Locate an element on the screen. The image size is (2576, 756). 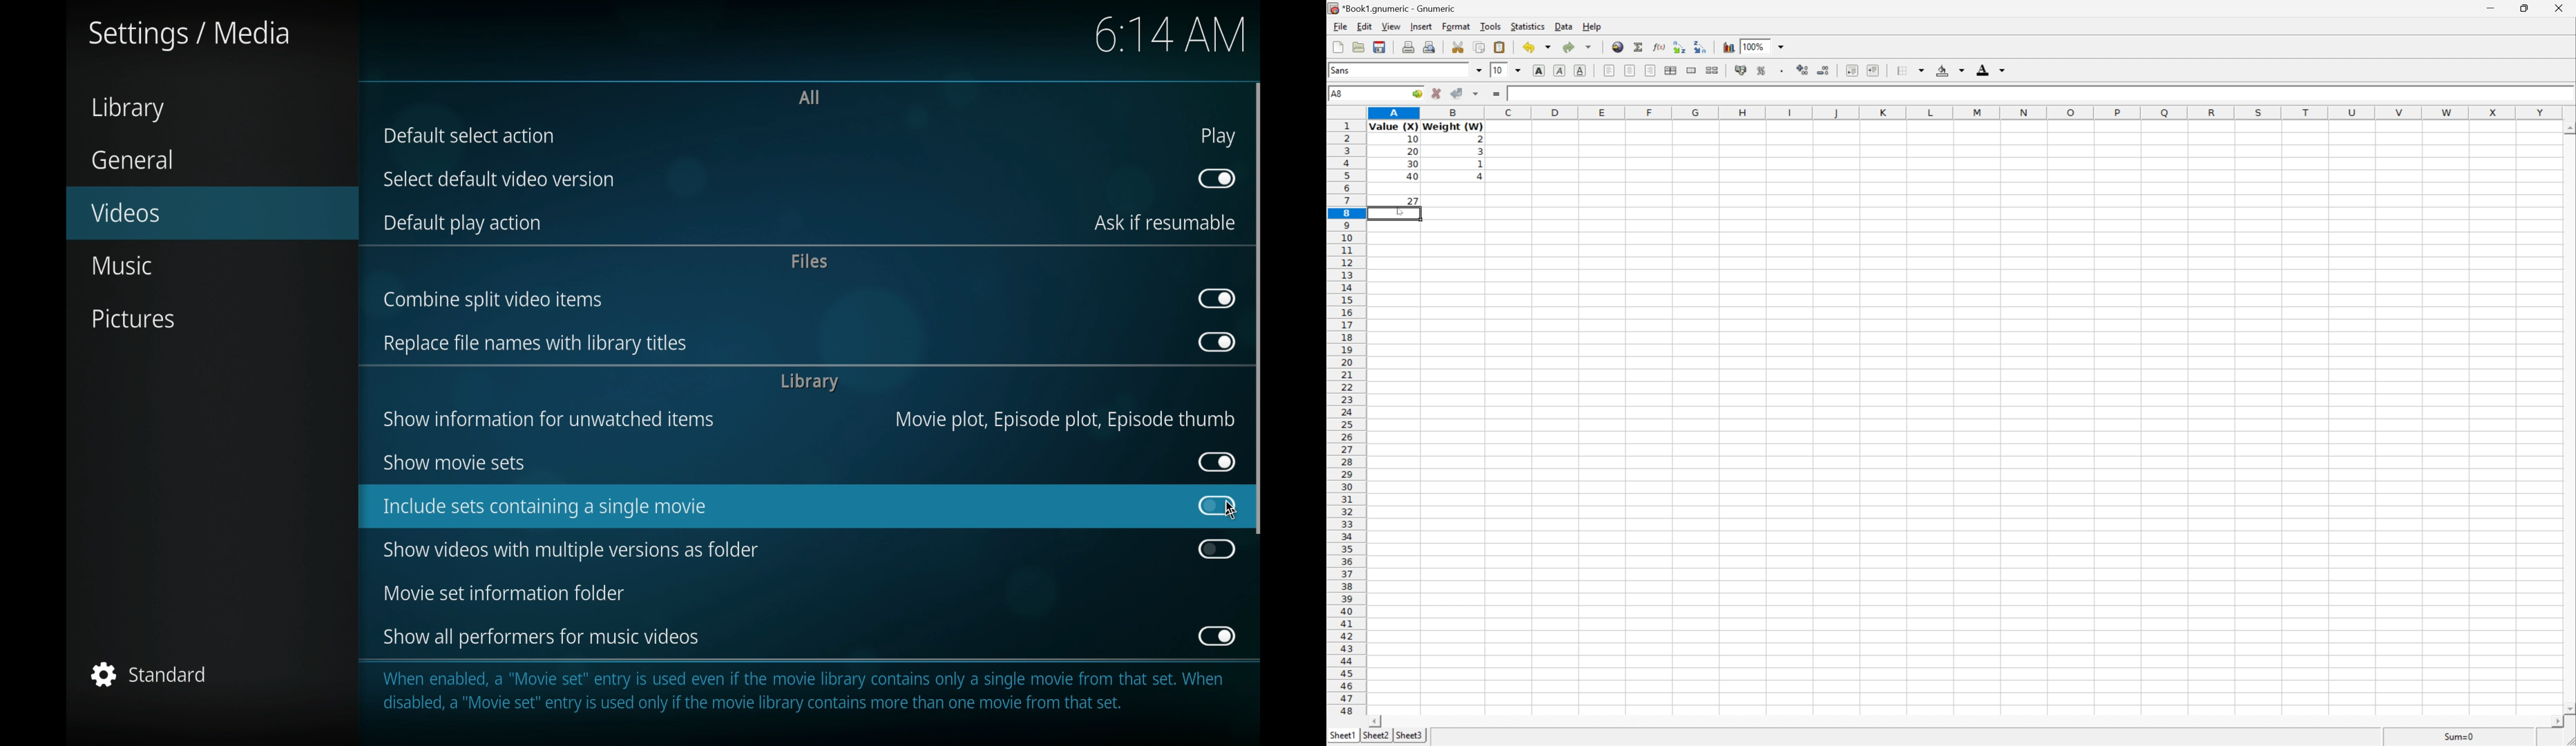
Increase indent, and align the contents to the left is located at coordinates (1877, 69).